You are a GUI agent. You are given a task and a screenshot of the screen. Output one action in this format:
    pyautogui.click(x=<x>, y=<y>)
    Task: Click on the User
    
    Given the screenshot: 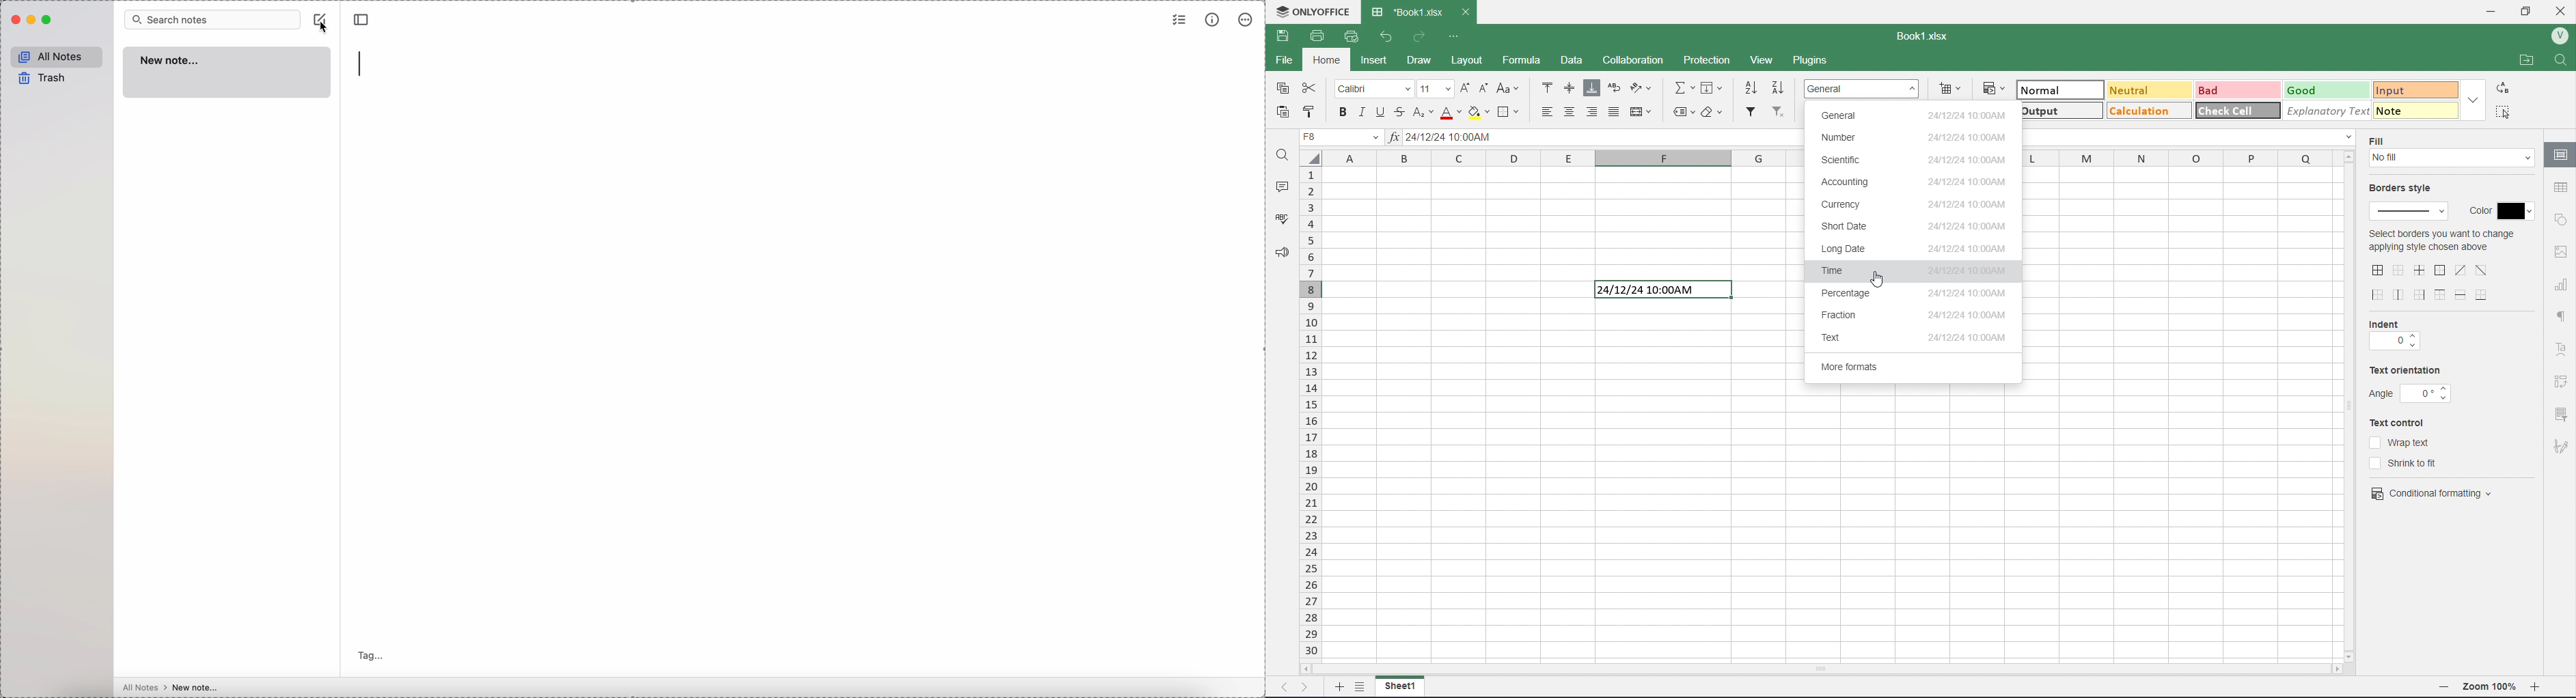 What is the action you would take?
    pyautogui.click(x=2559, y=36)
    